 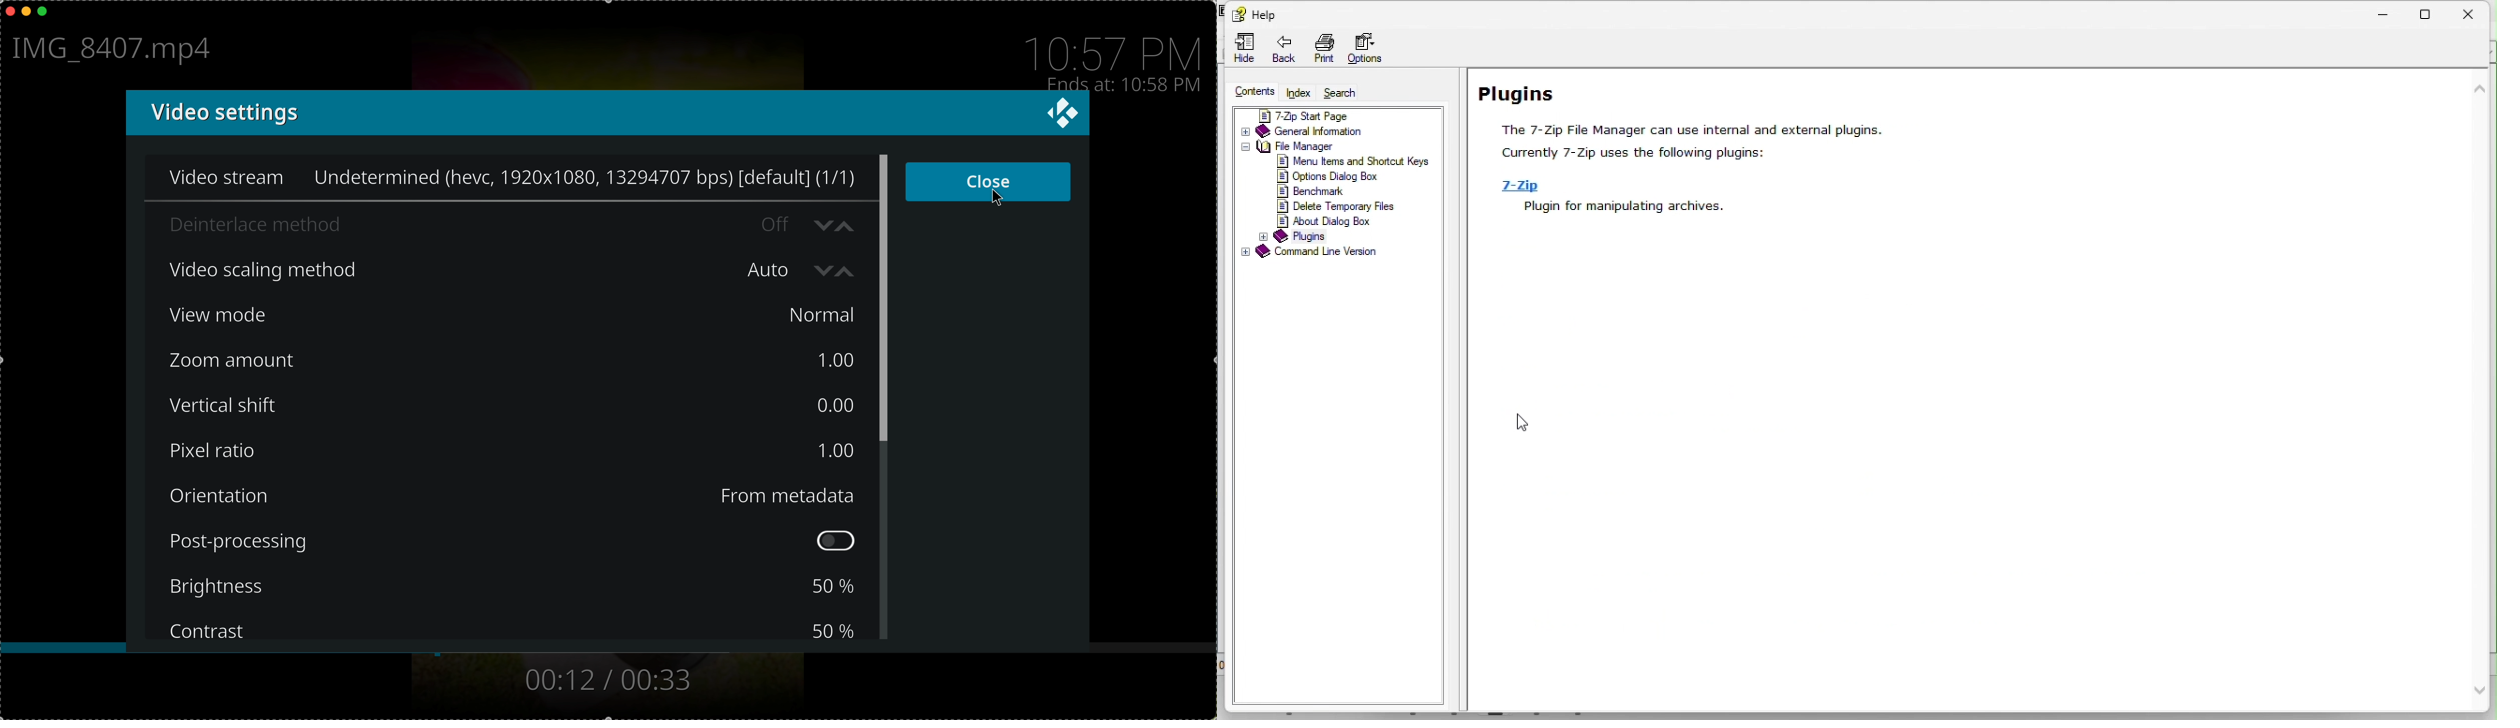 What do you see at coordinates (1316, 147) in the screenshot?
I see `File manager menus` at bounding box center [1316, 147].